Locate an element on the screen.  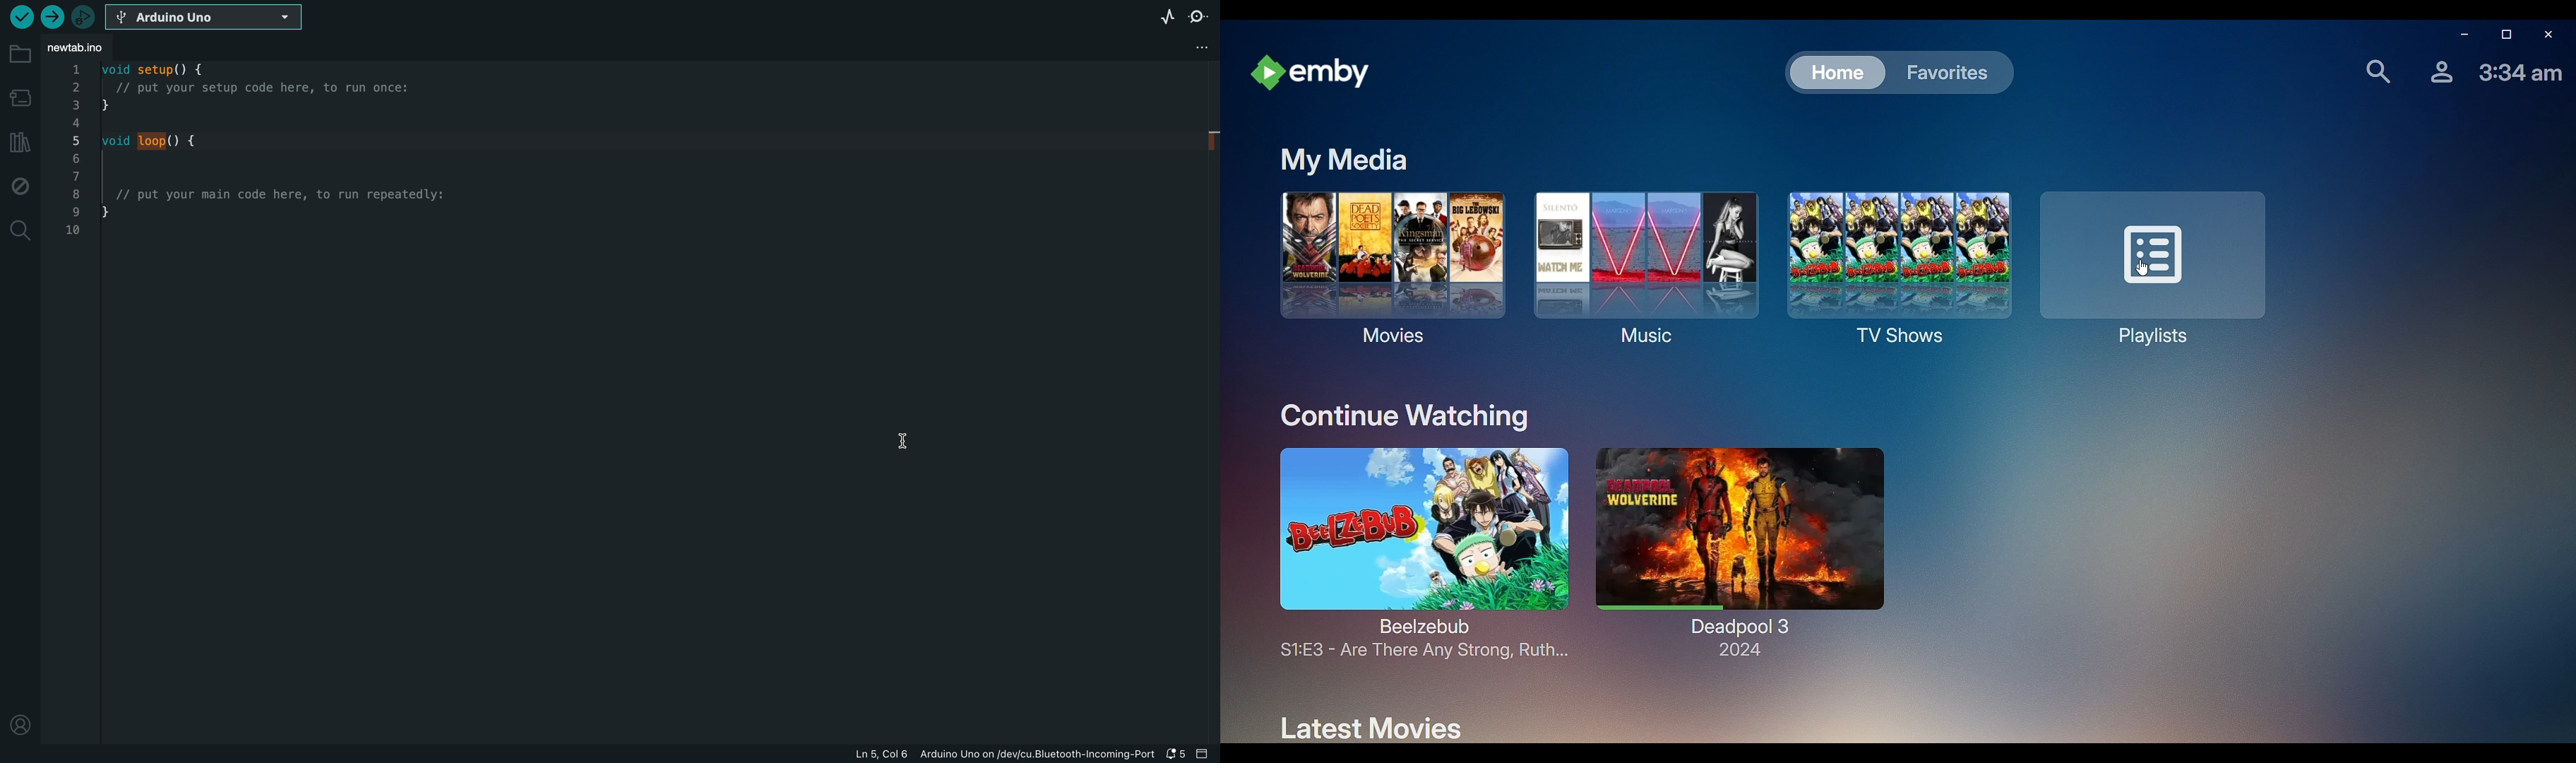
TIme is located at coordinates (2522, 73).